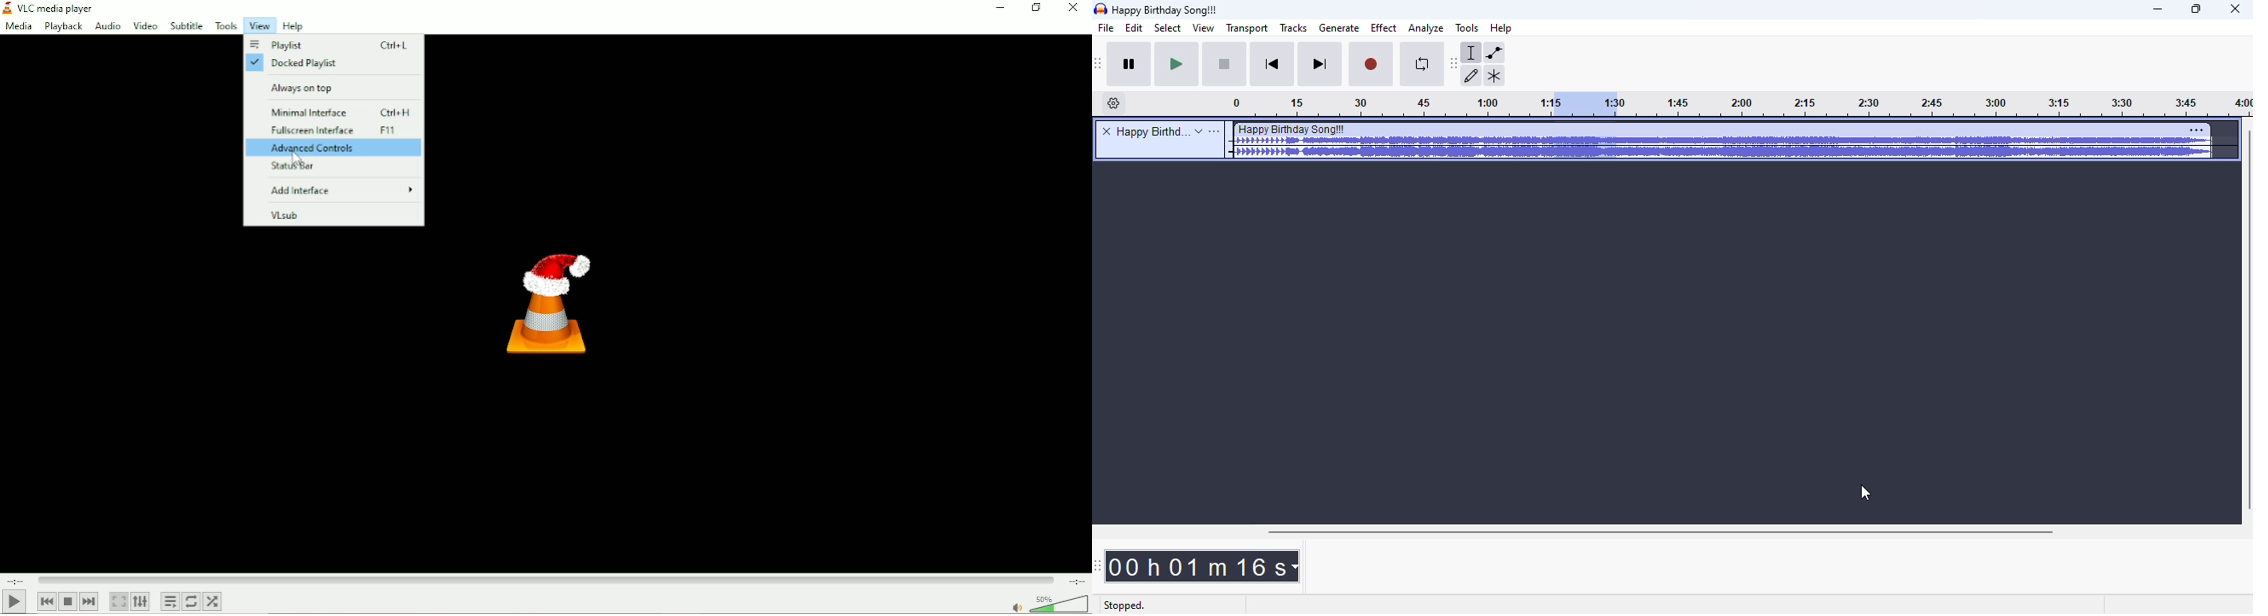  Describe the element at coordinates (1166, 10) in the screenshot. I see `title` at that location.